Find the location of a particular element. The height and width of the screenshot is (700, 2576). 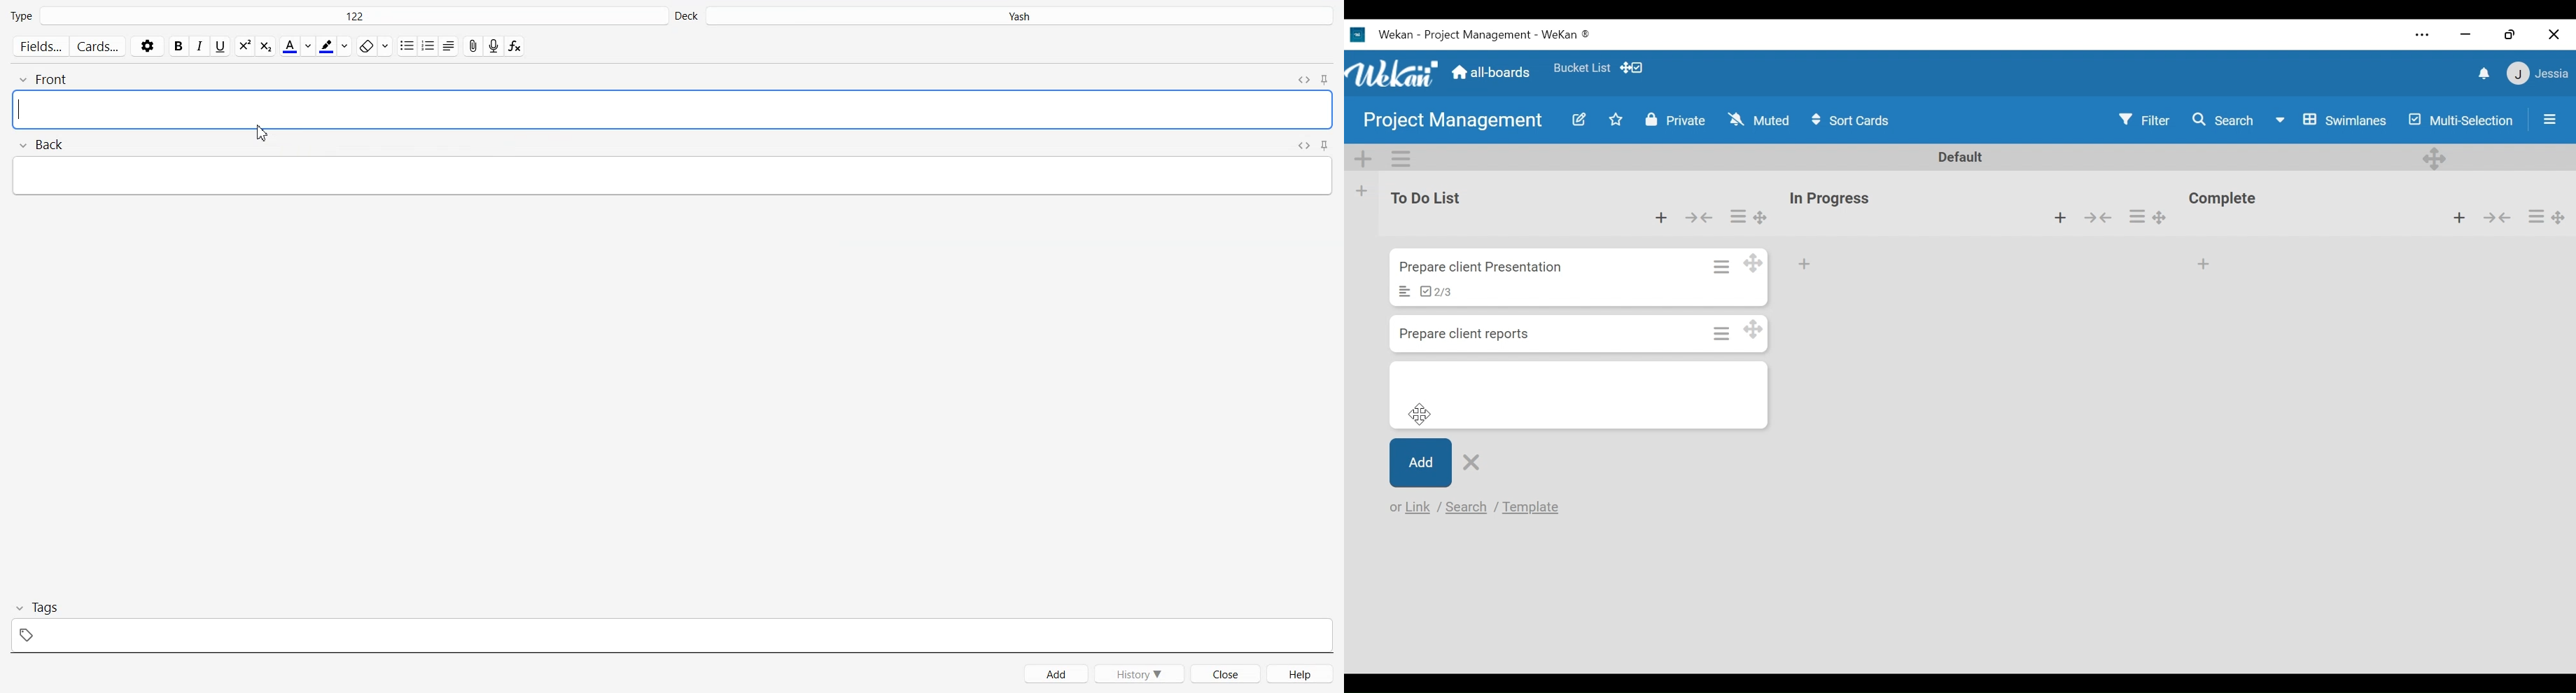

Tag is located at coordinates (672, 623).